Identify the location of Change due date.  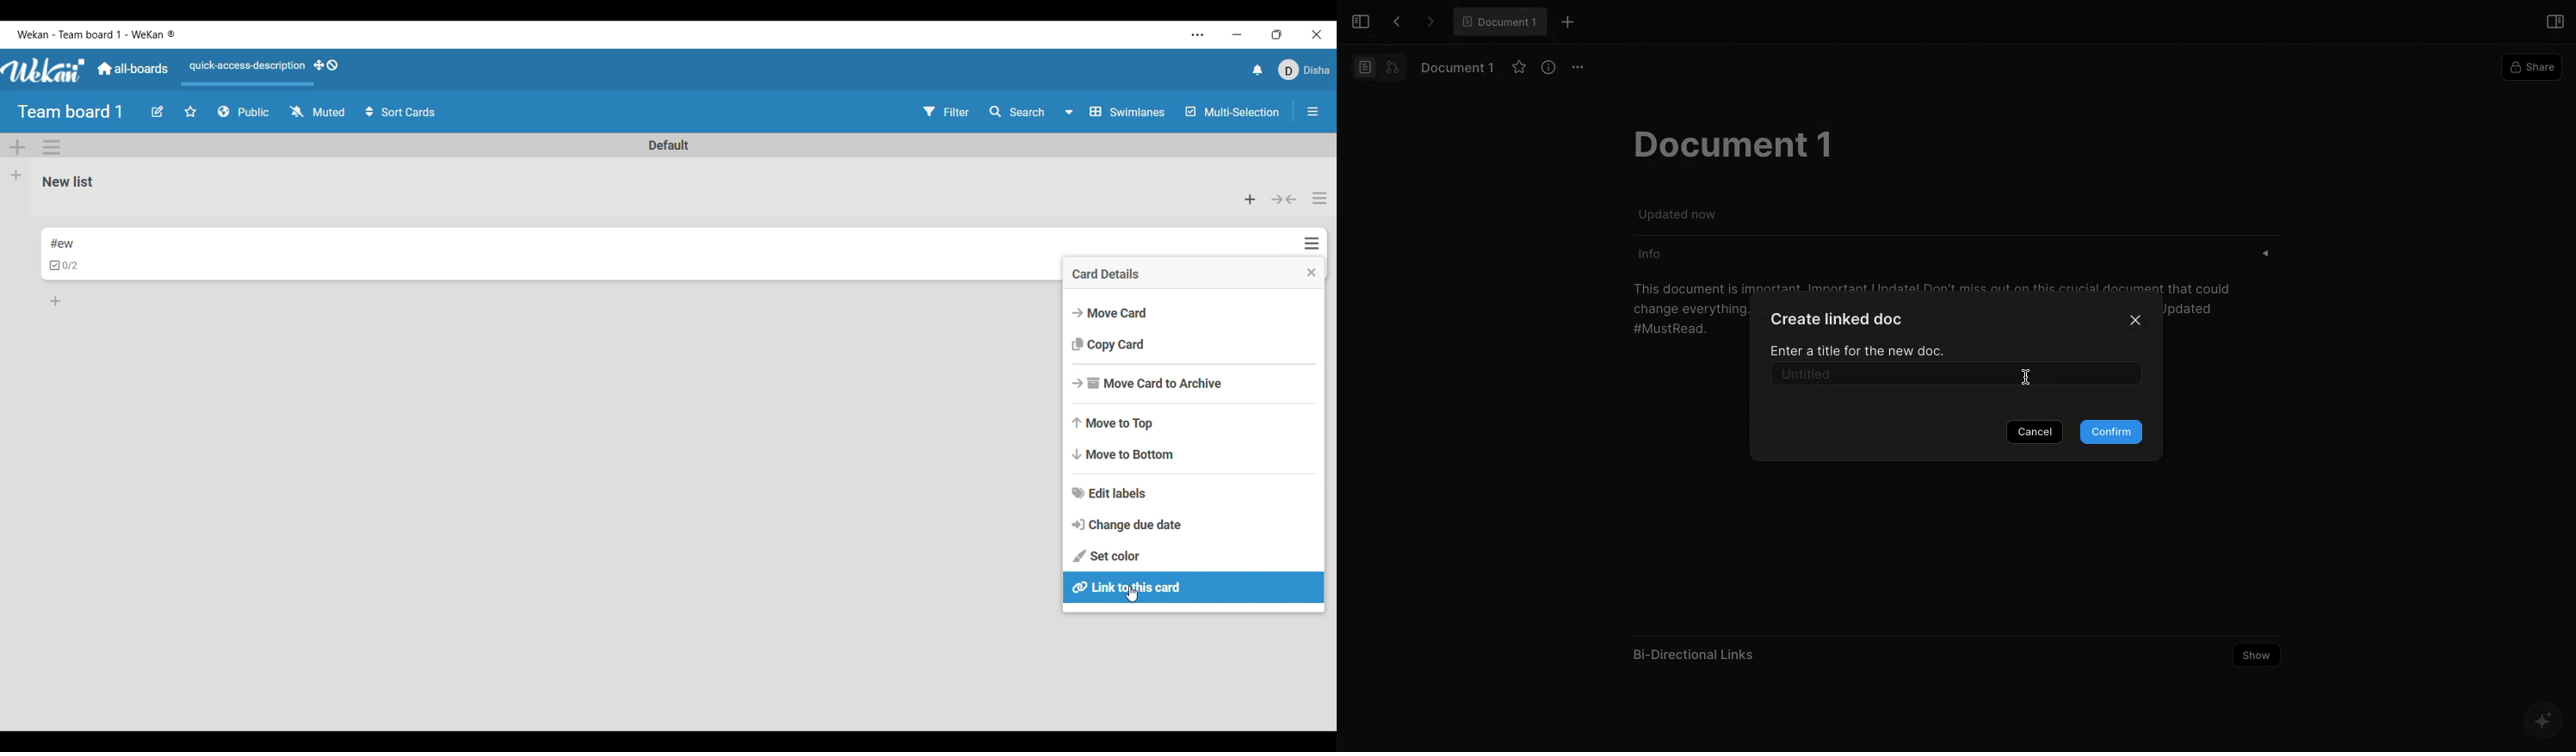
(1195, 524).